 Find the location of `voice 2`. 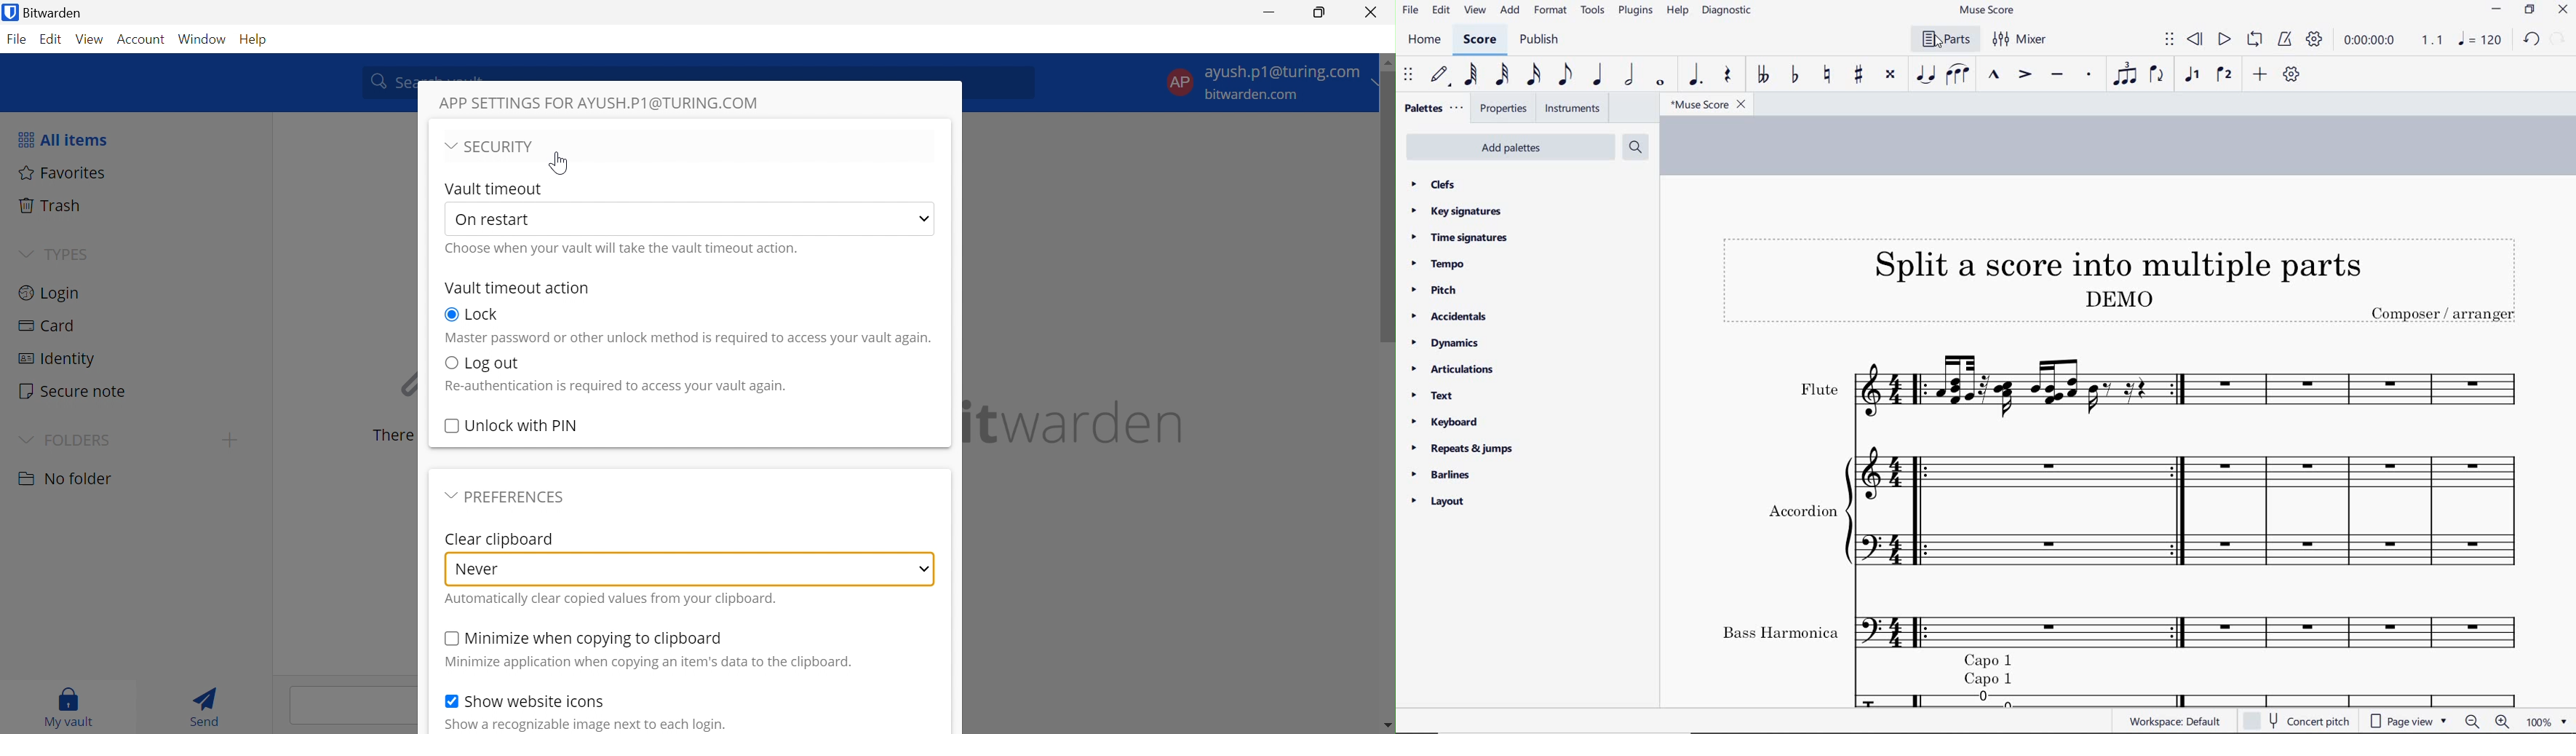

voice 2 is located at coordinates (2223, 73).